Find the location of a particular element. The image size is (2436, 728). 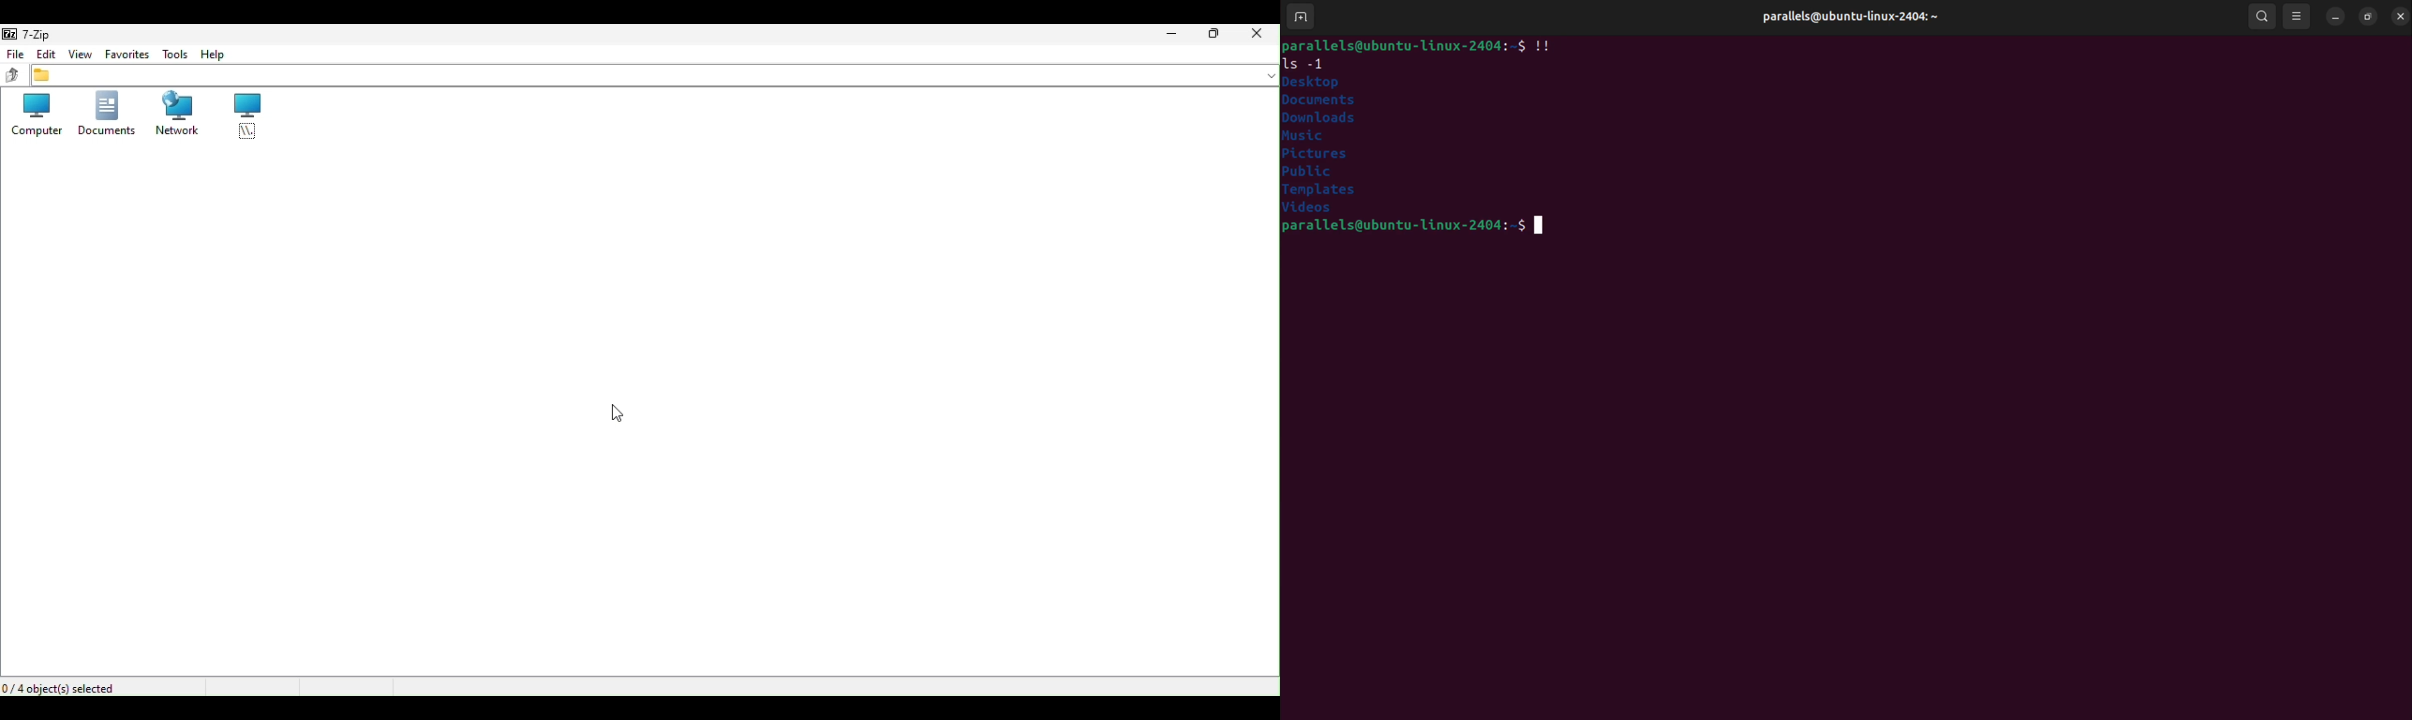

View is located at coordinates (82, 56).